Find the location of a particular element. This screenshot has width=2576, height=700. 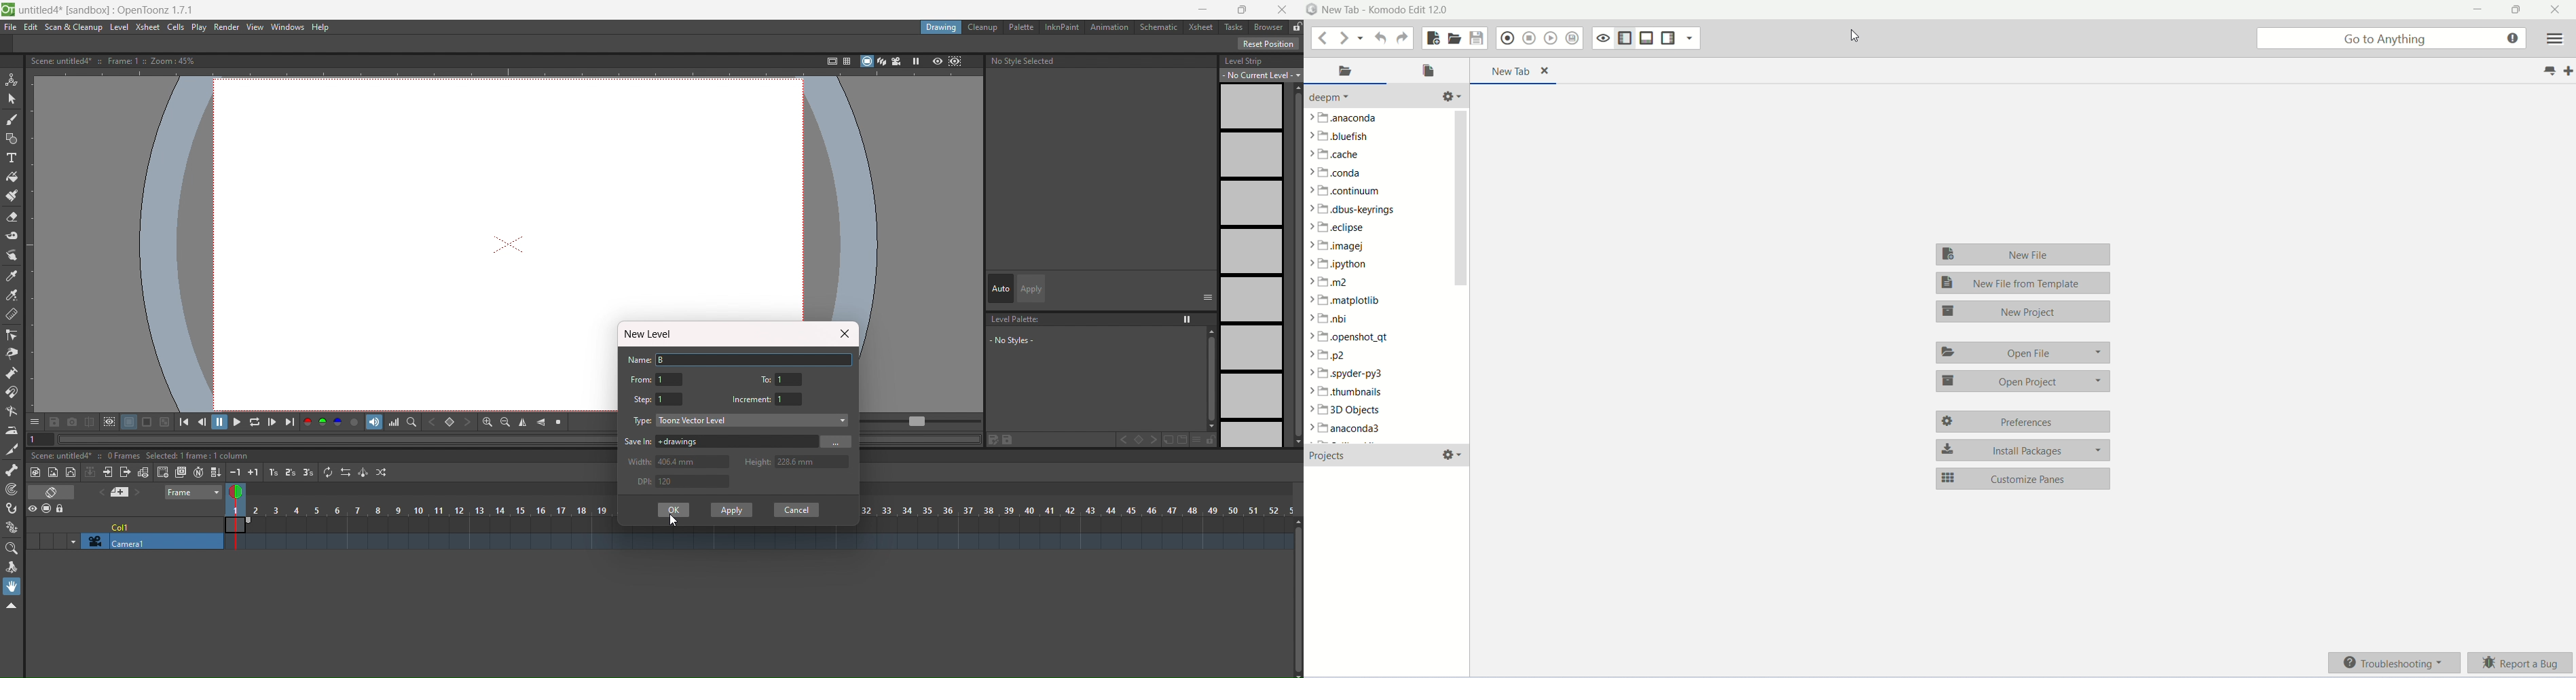

increase step is located at coordinates (272, 472).